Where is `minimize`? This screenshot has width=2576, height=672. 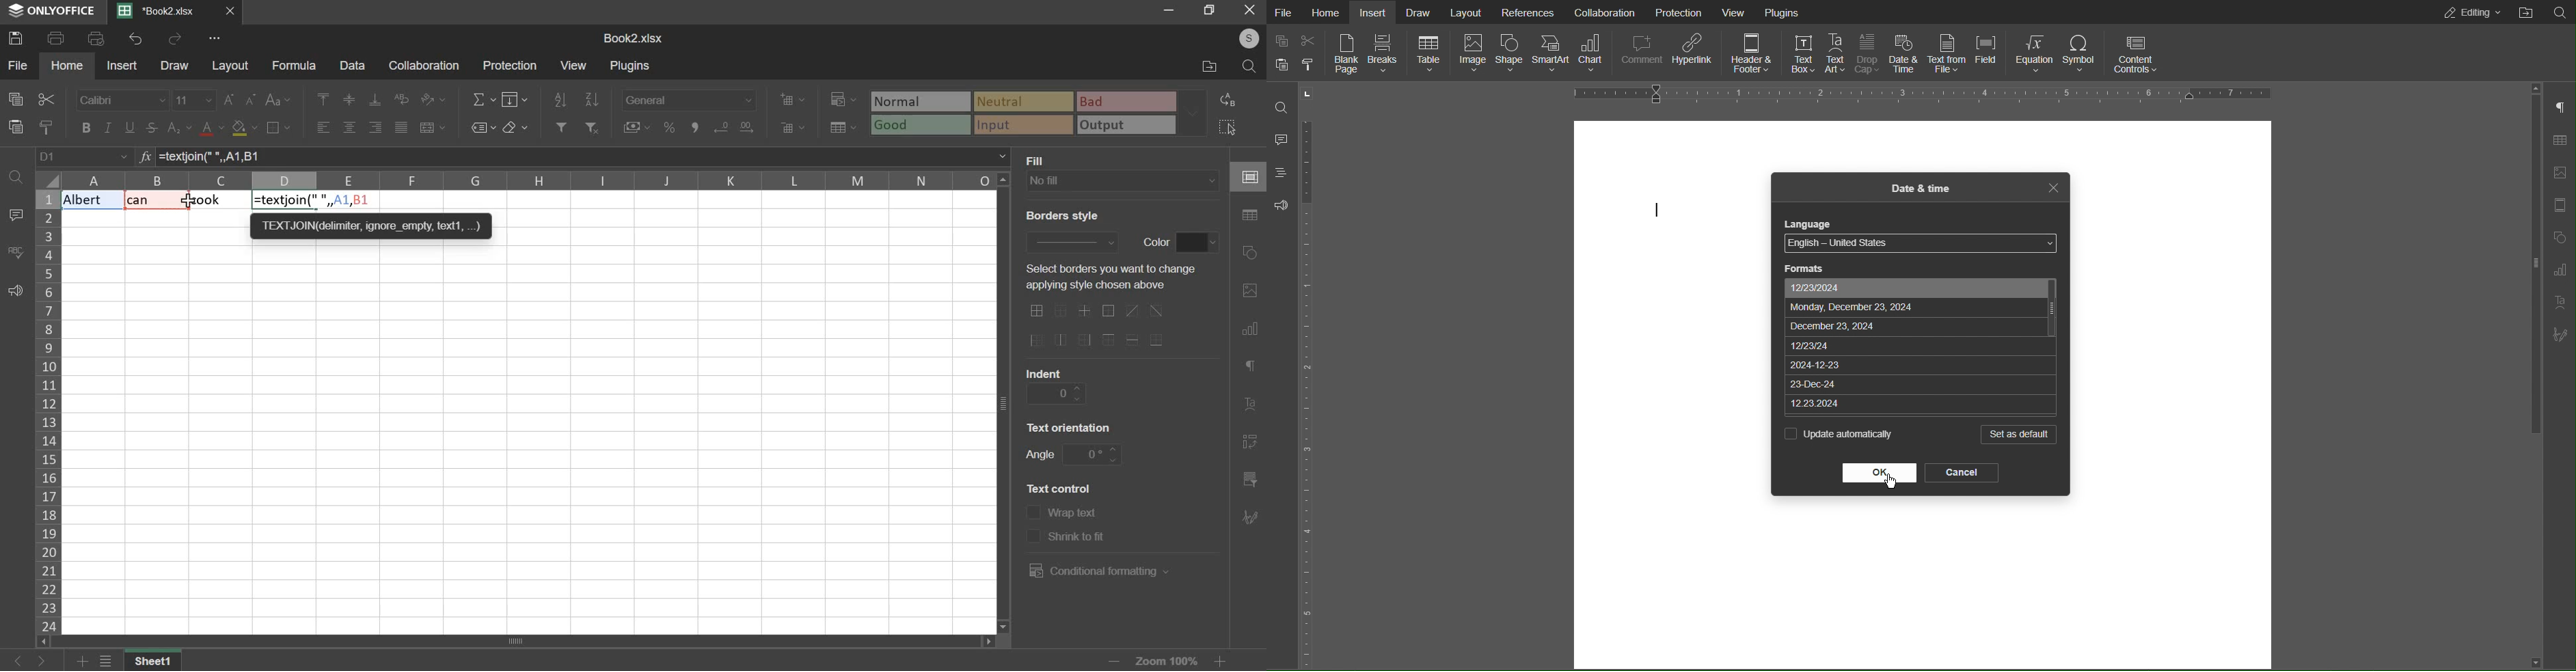 minimize is located at coordinates (1162, 11).